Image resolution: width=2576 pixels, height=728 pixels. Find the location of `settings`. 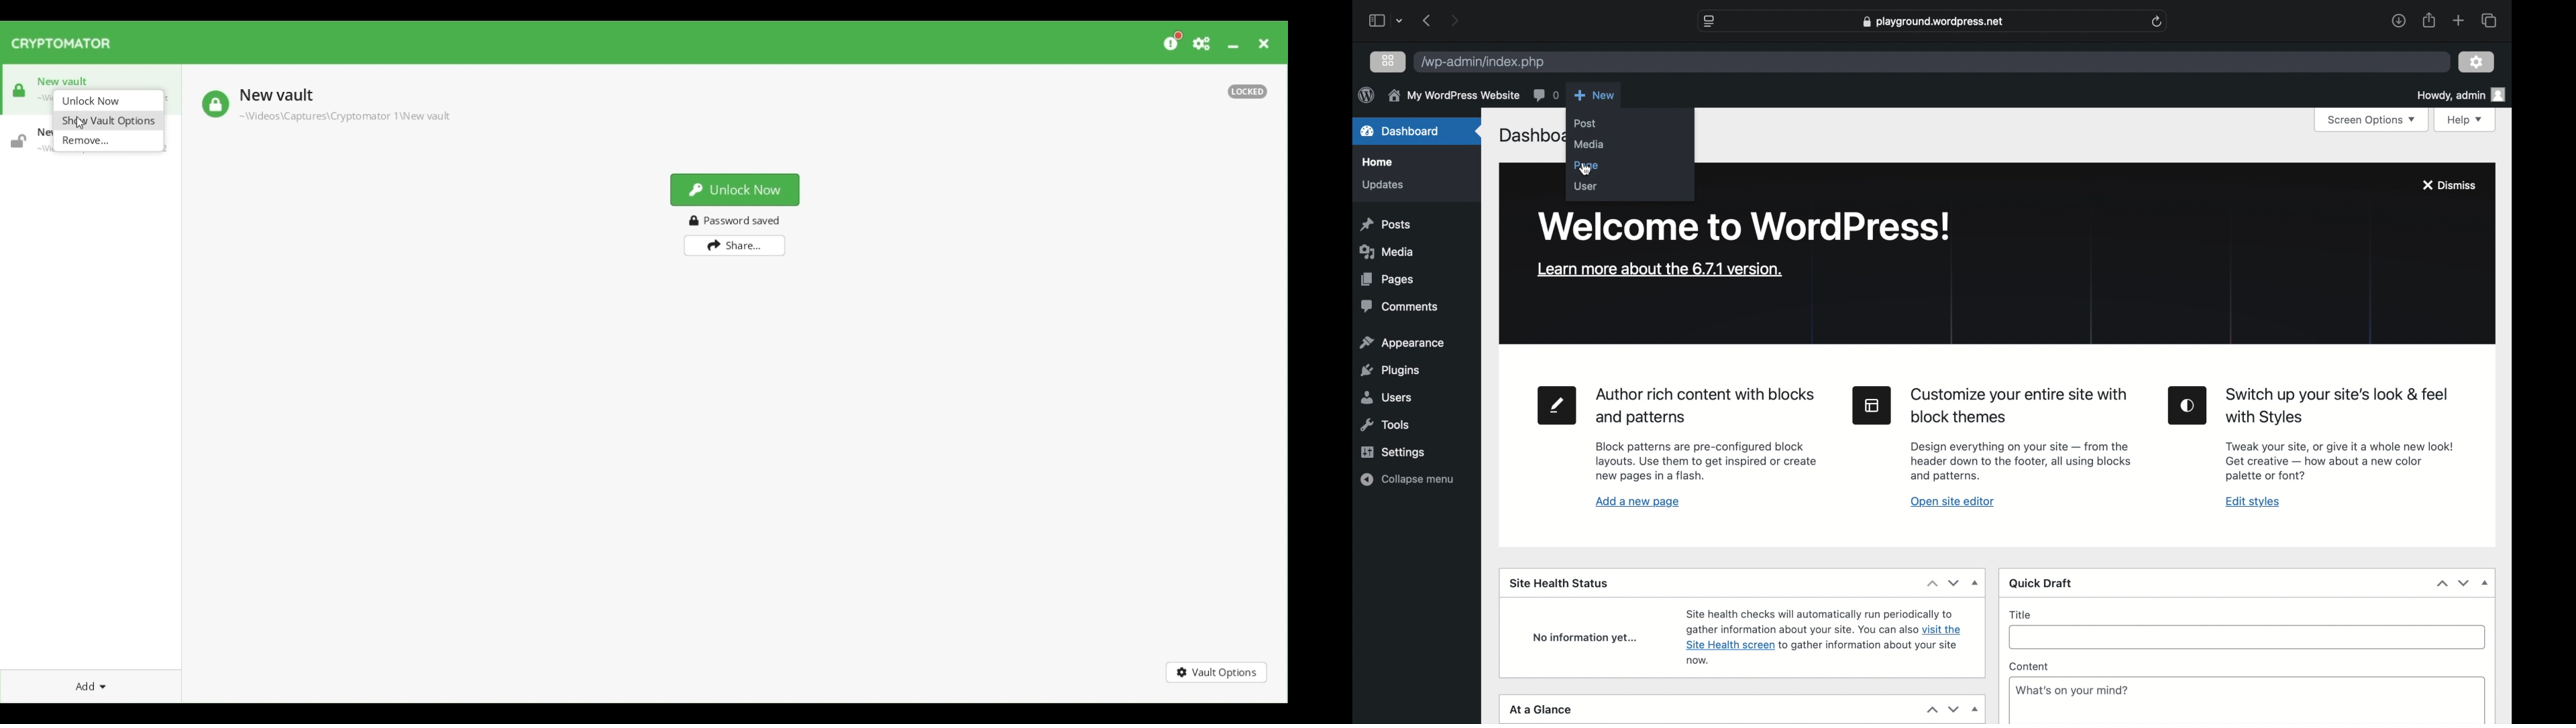

settings is located at coordinates (2477, 62).